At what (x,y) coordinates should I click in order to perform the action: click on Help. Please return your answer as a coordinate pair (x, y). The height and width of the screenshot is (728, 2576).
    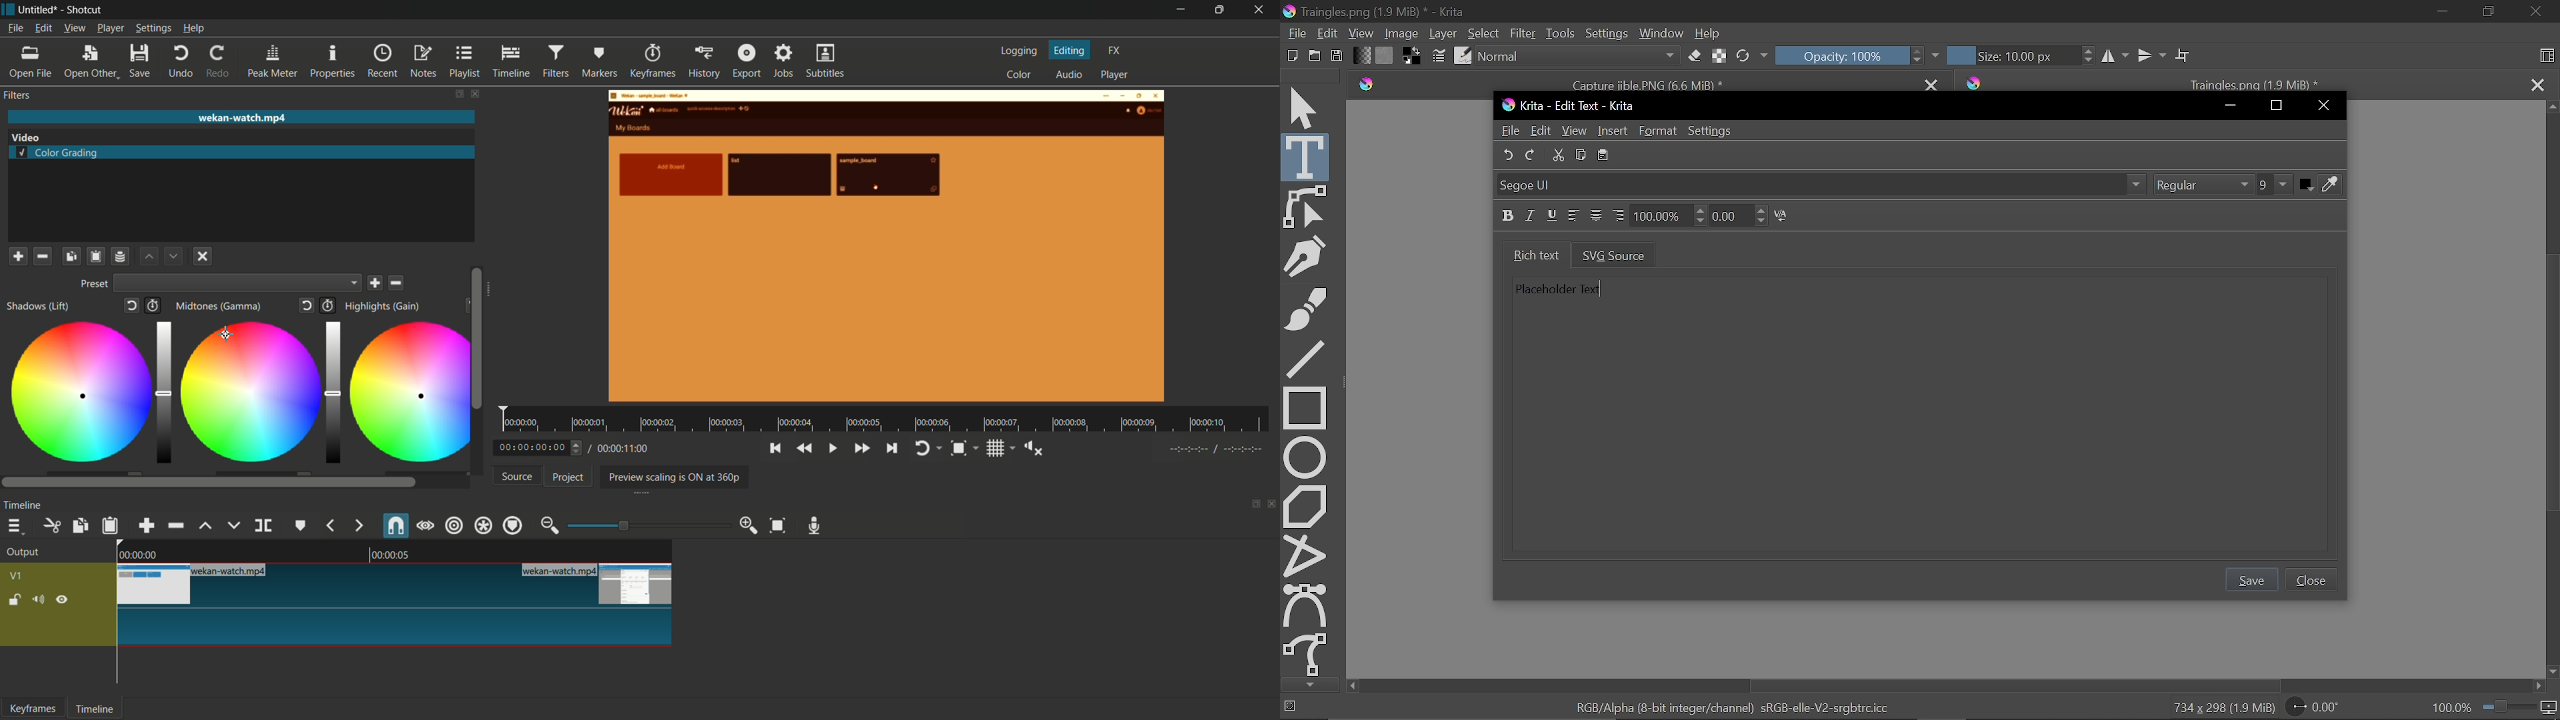
    Looking at the image, I should click on (1710, 32).